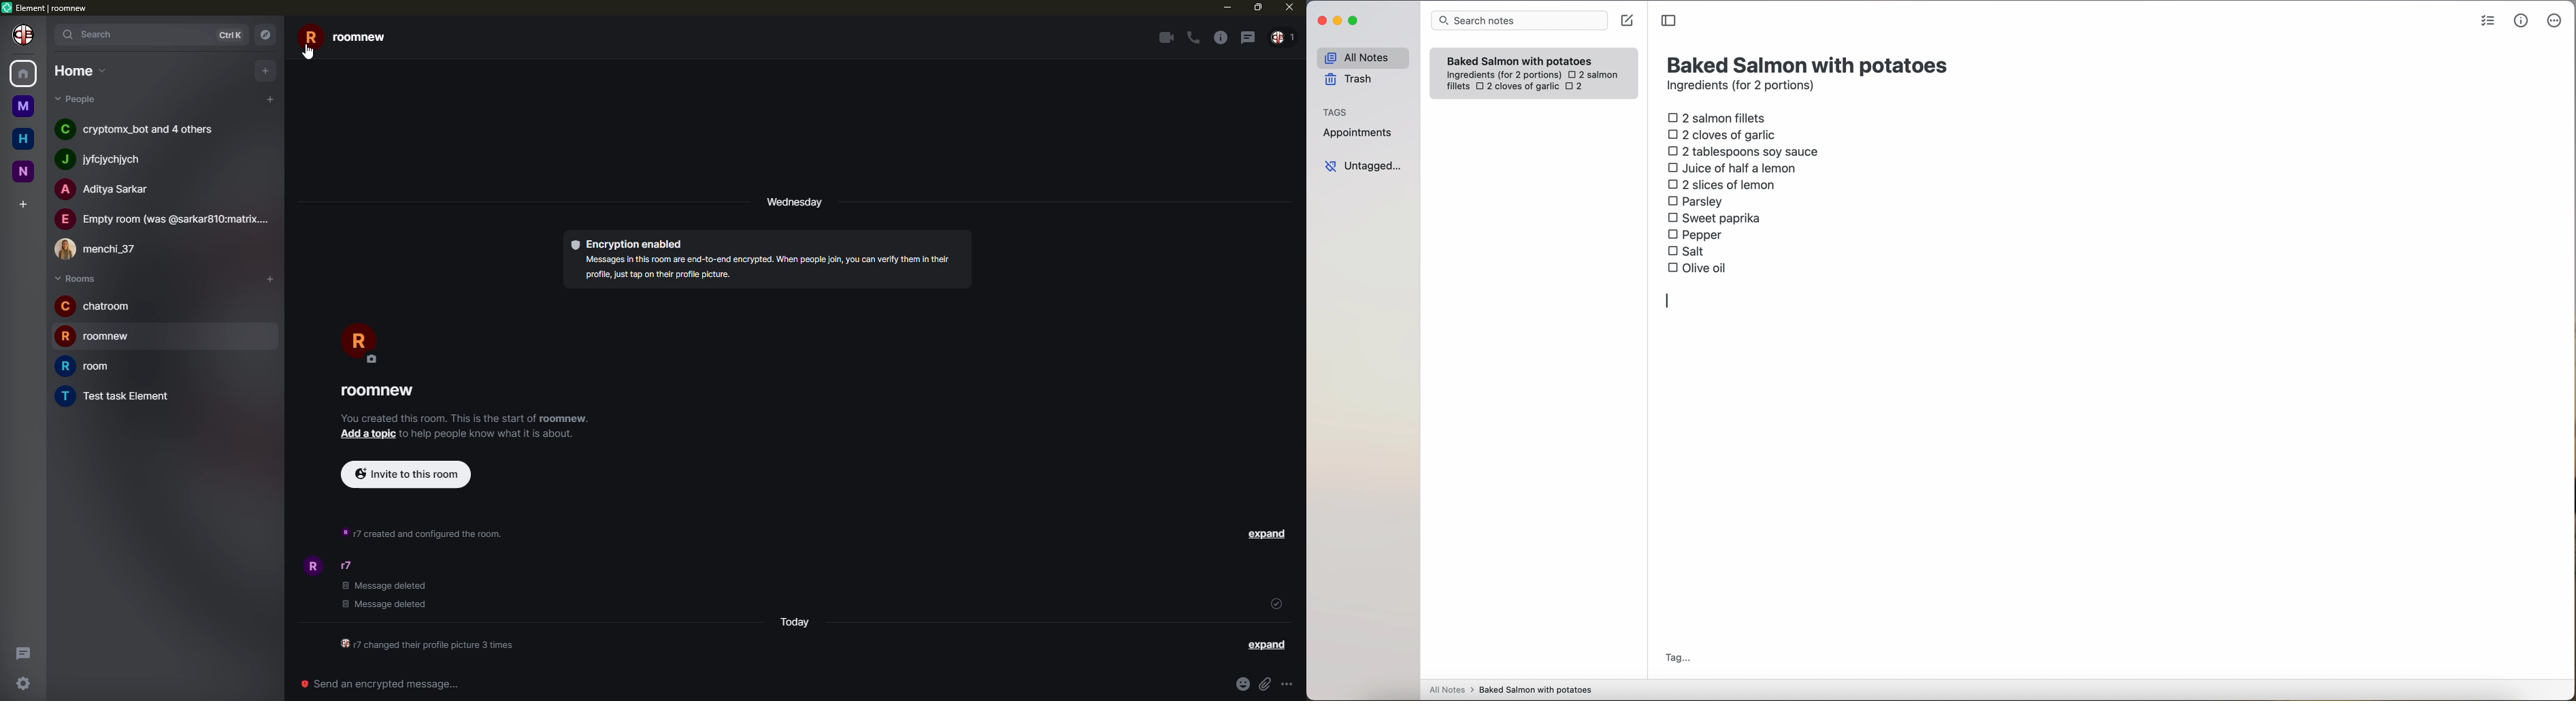 Image resolution: width=2576 pixels, height=728 pixels. I want to click on 2 slices of lemon, so click(1722, 184).